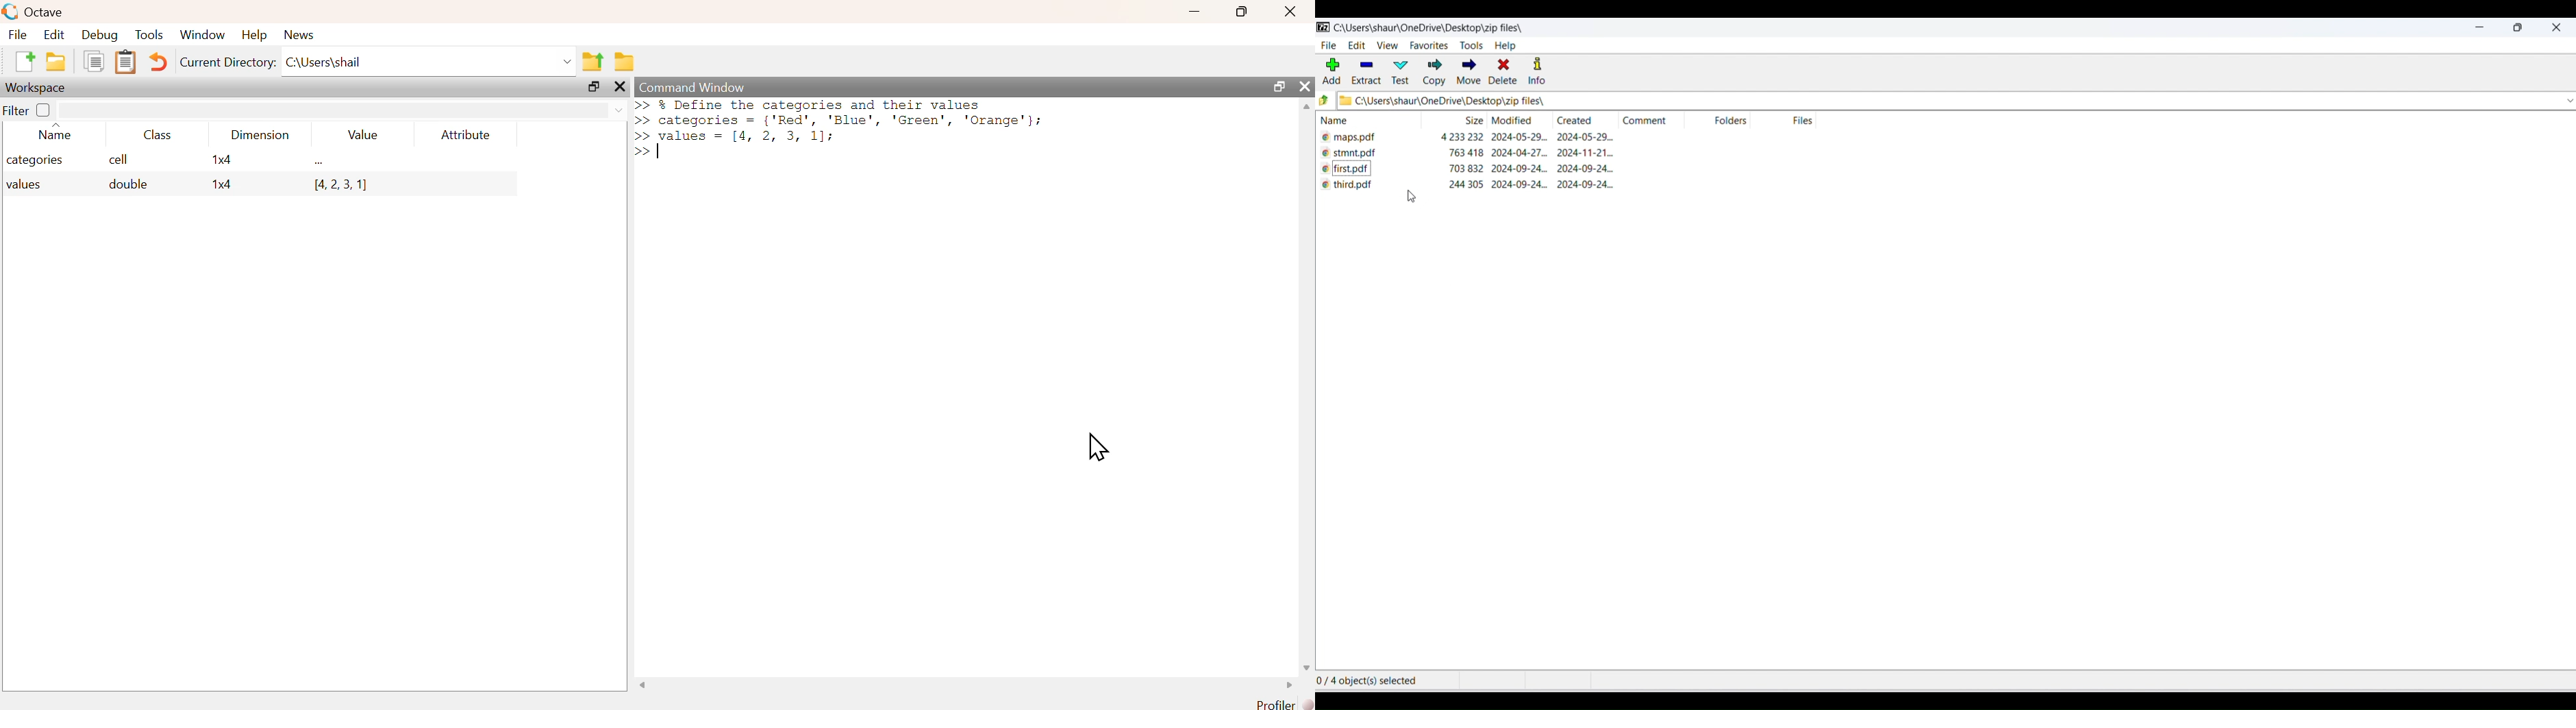  What do you see at coordinates (1581, 187) in the screenshot?
I see `2024-09-24` at bounding box center [1581, 187].